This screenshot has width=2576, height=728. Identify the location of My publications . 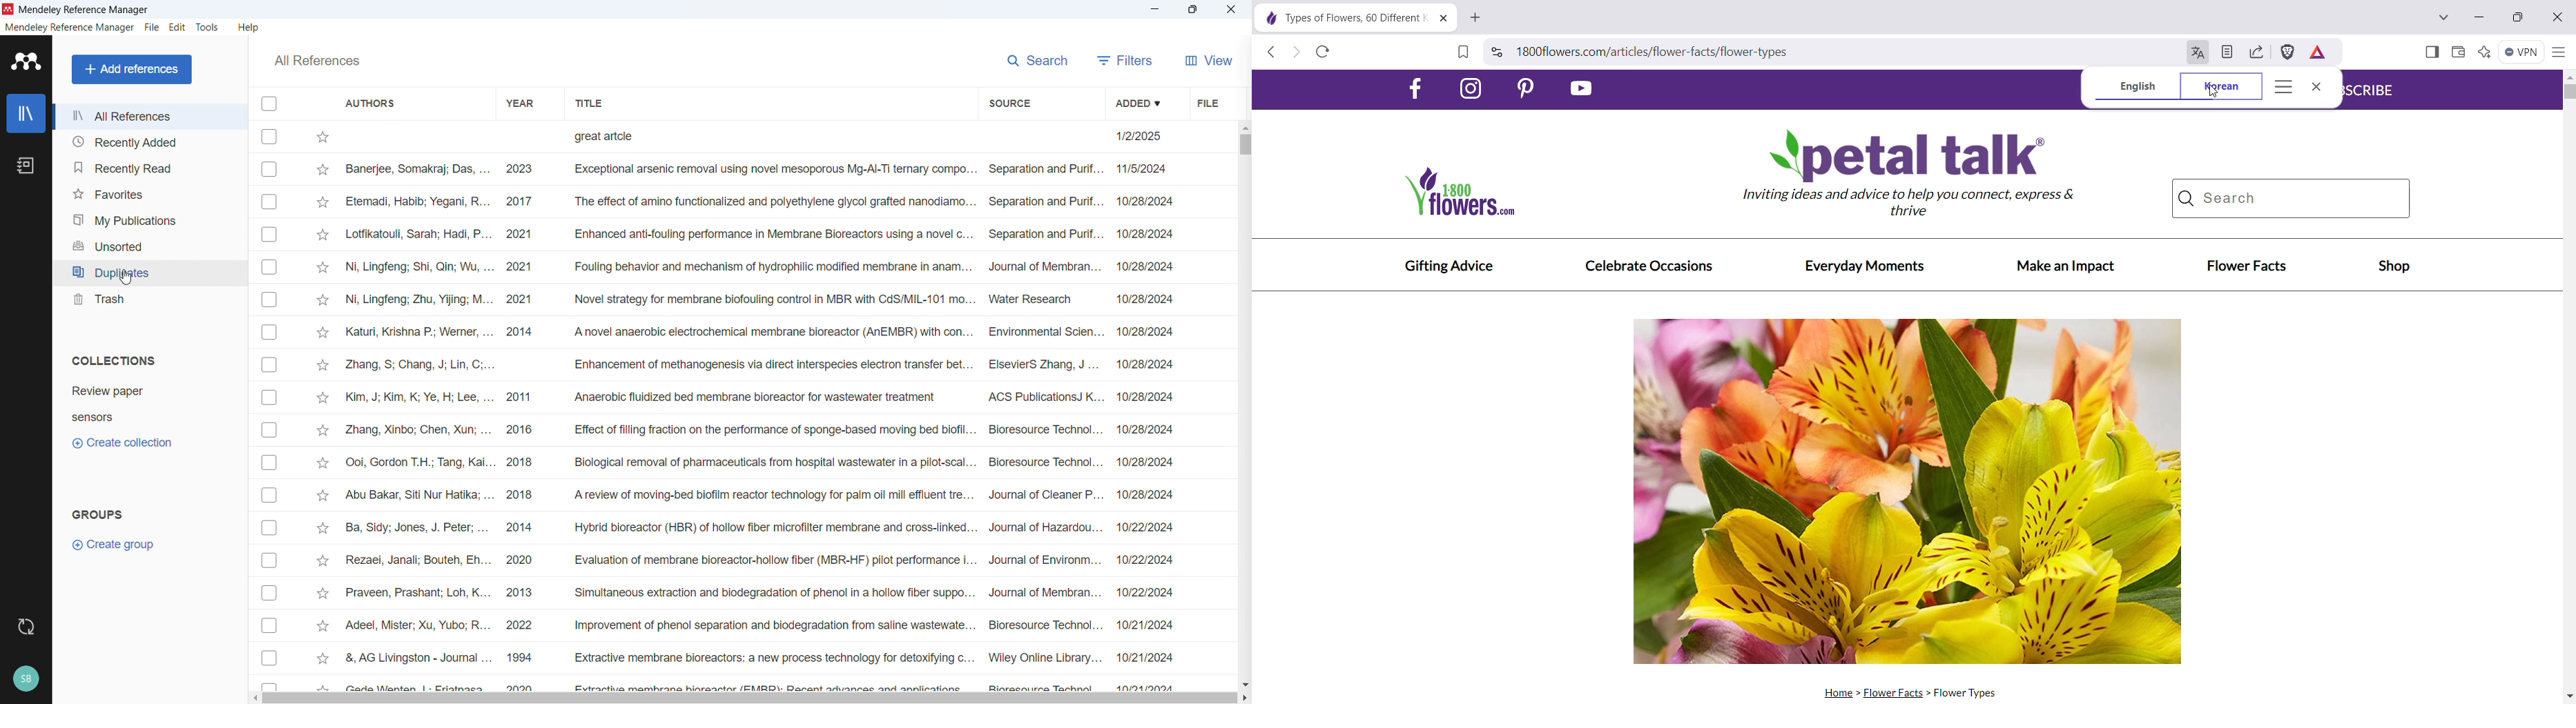
(149, 220).